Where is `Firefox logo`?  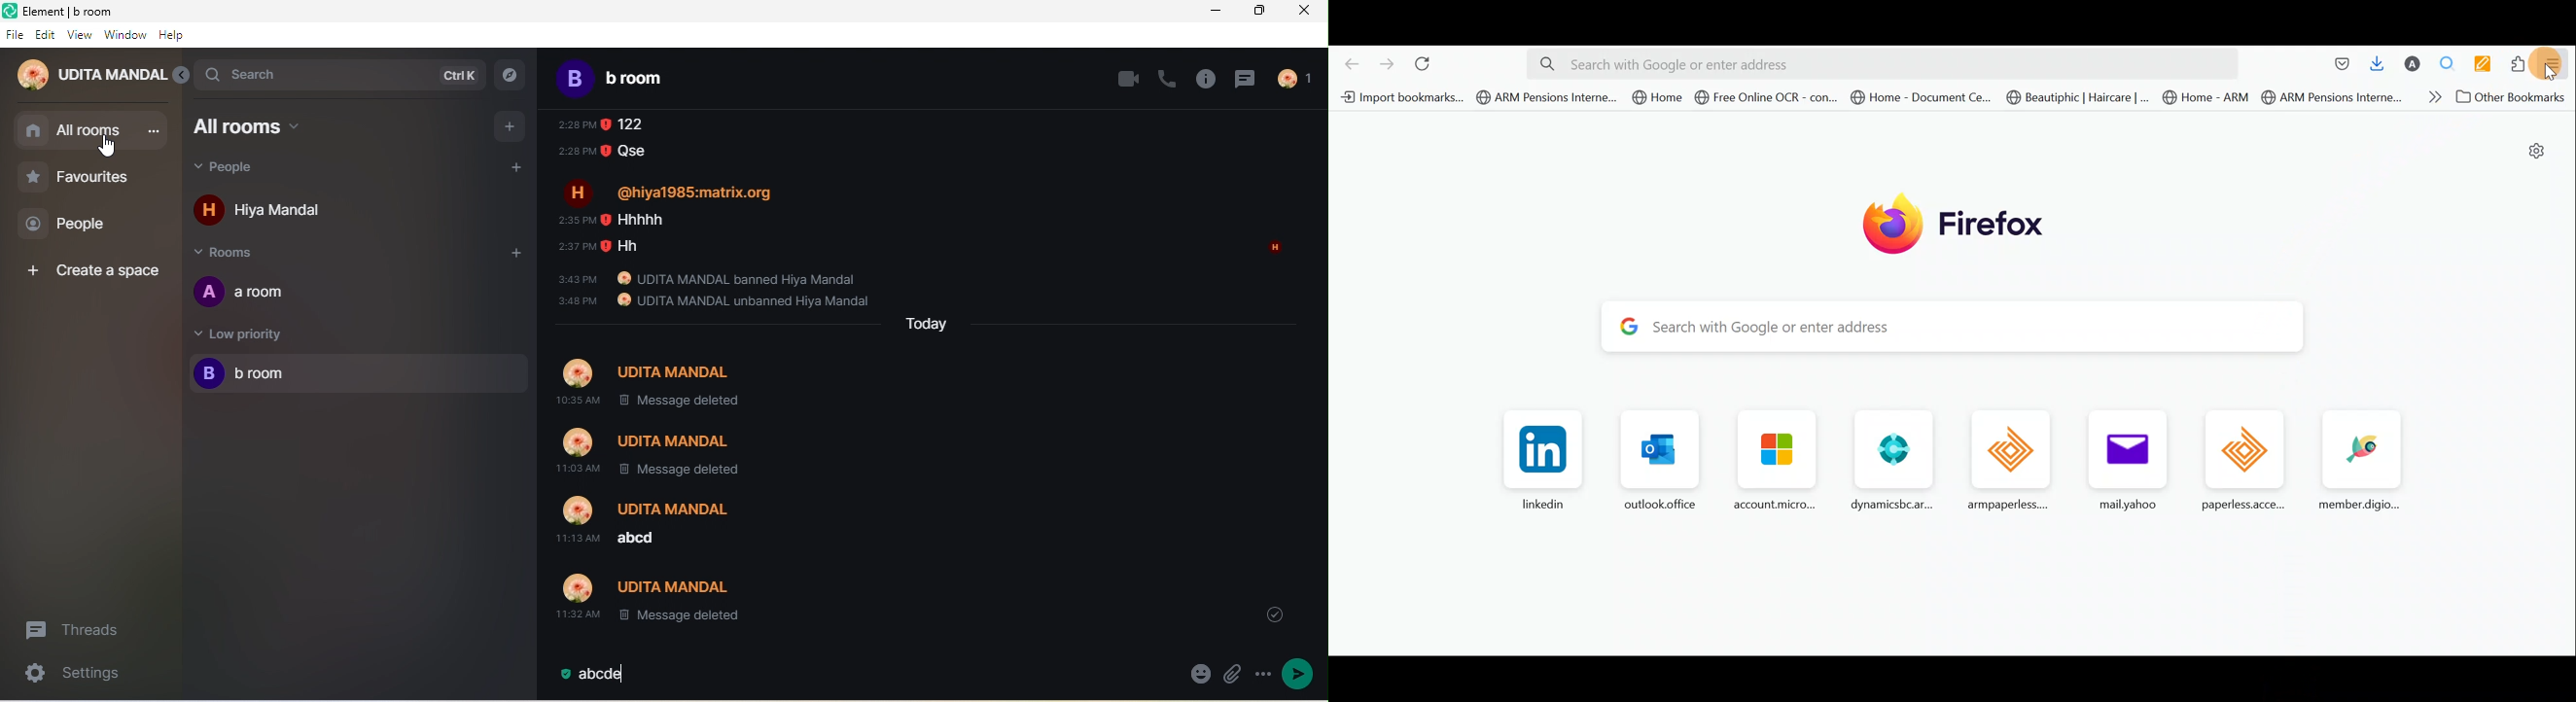
Firefox logo is located at coordinates (1939, 222).